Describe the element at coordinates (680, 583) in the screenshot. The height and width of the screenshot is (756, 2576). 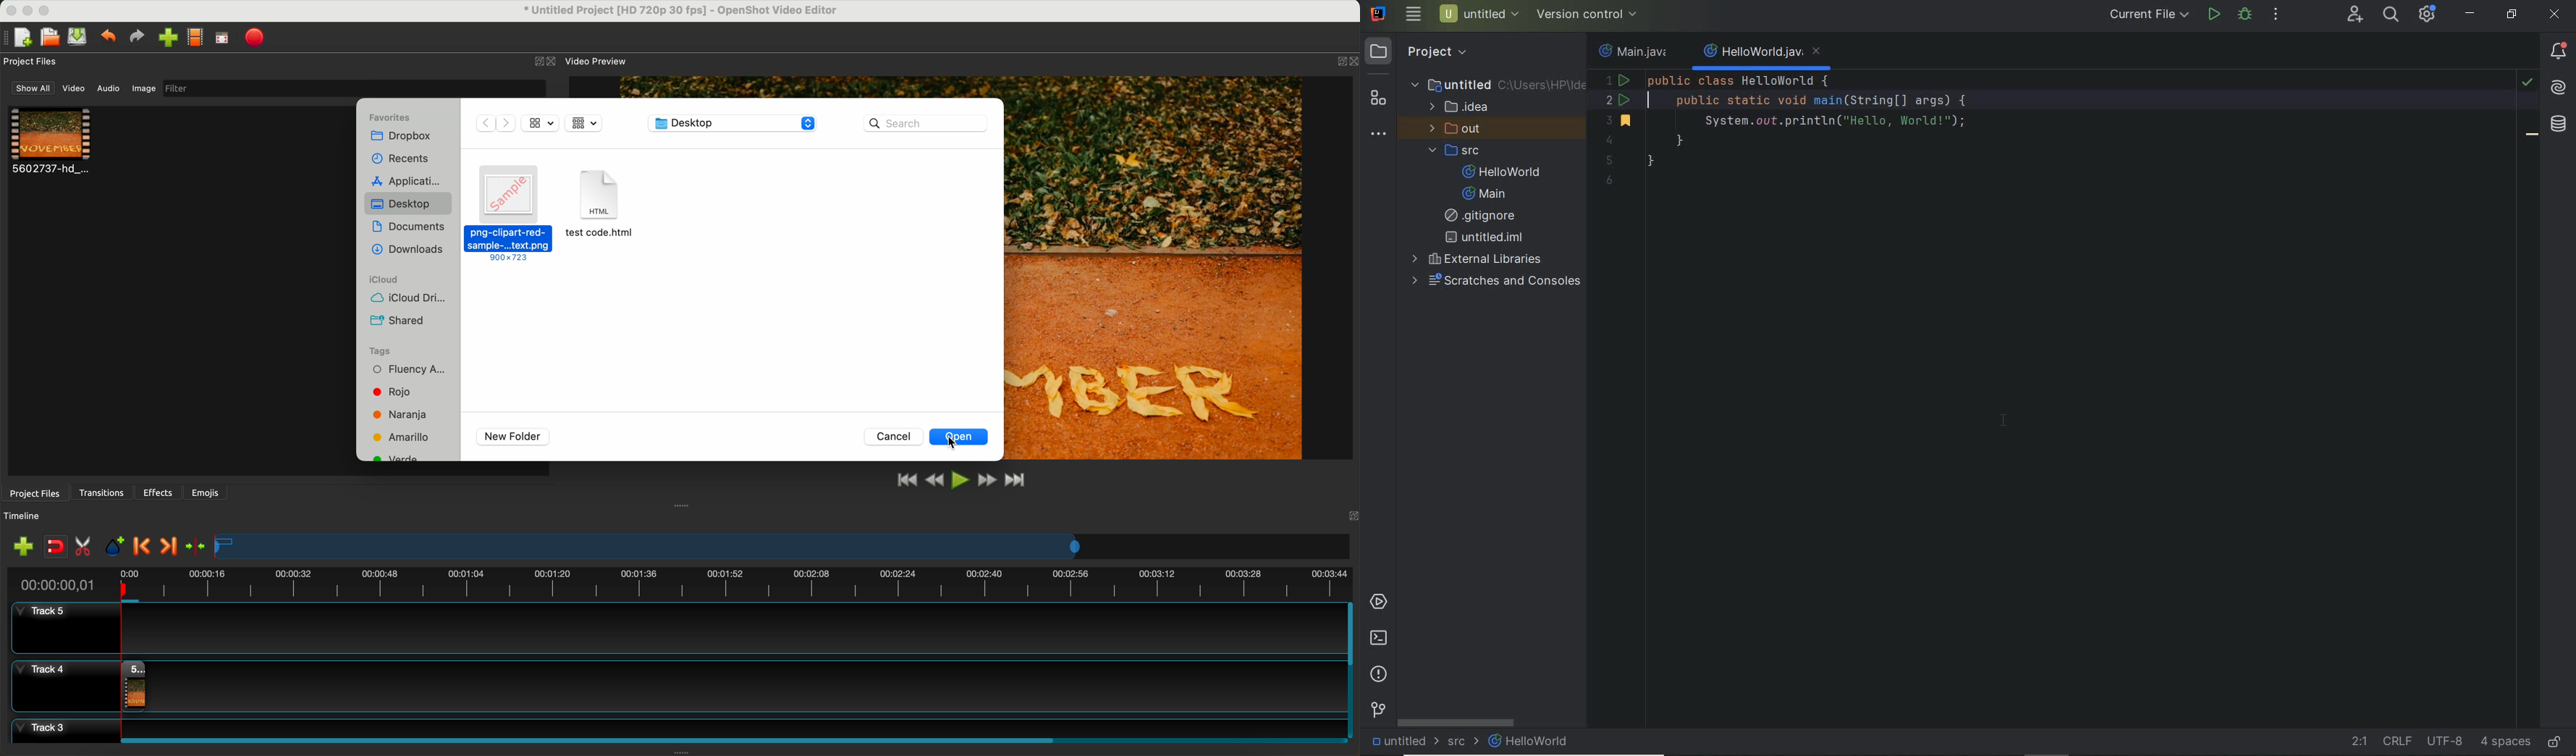
I see `timeline` at that location.